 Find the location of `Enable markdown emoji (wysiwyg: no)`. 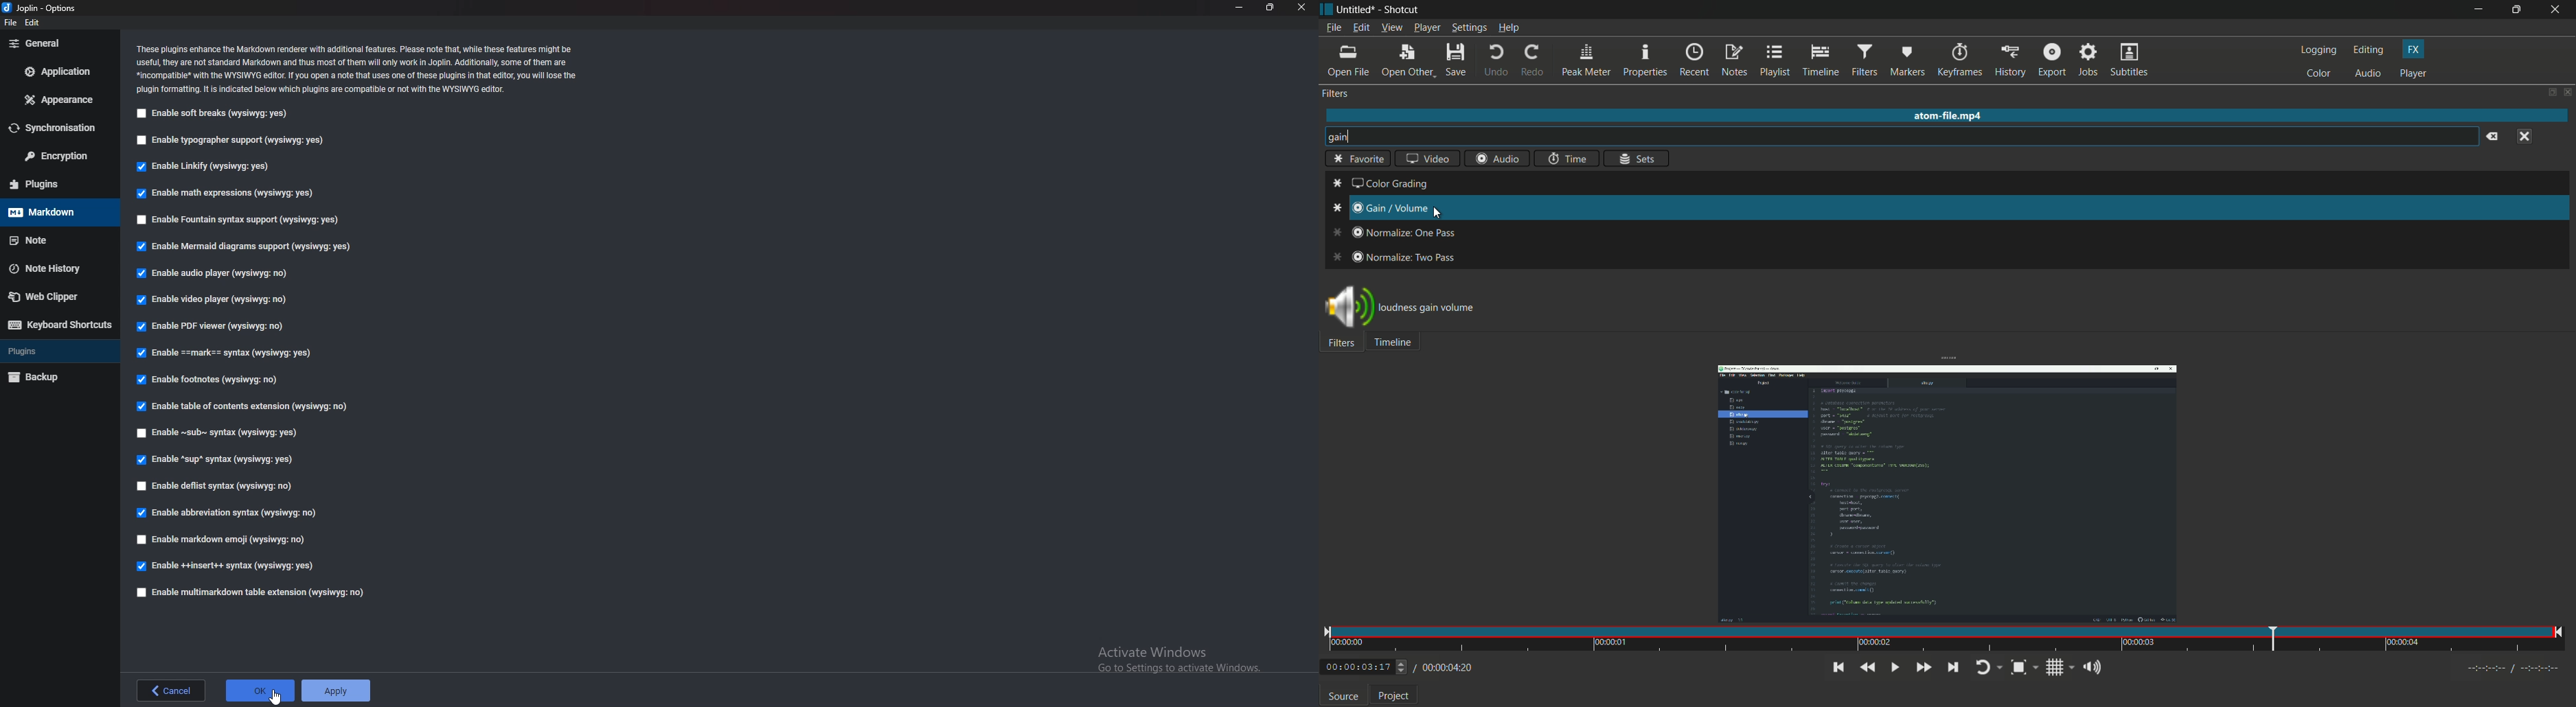

Enable markdown emoji (wysiwyg: no) is located at coordinates (225, 539).